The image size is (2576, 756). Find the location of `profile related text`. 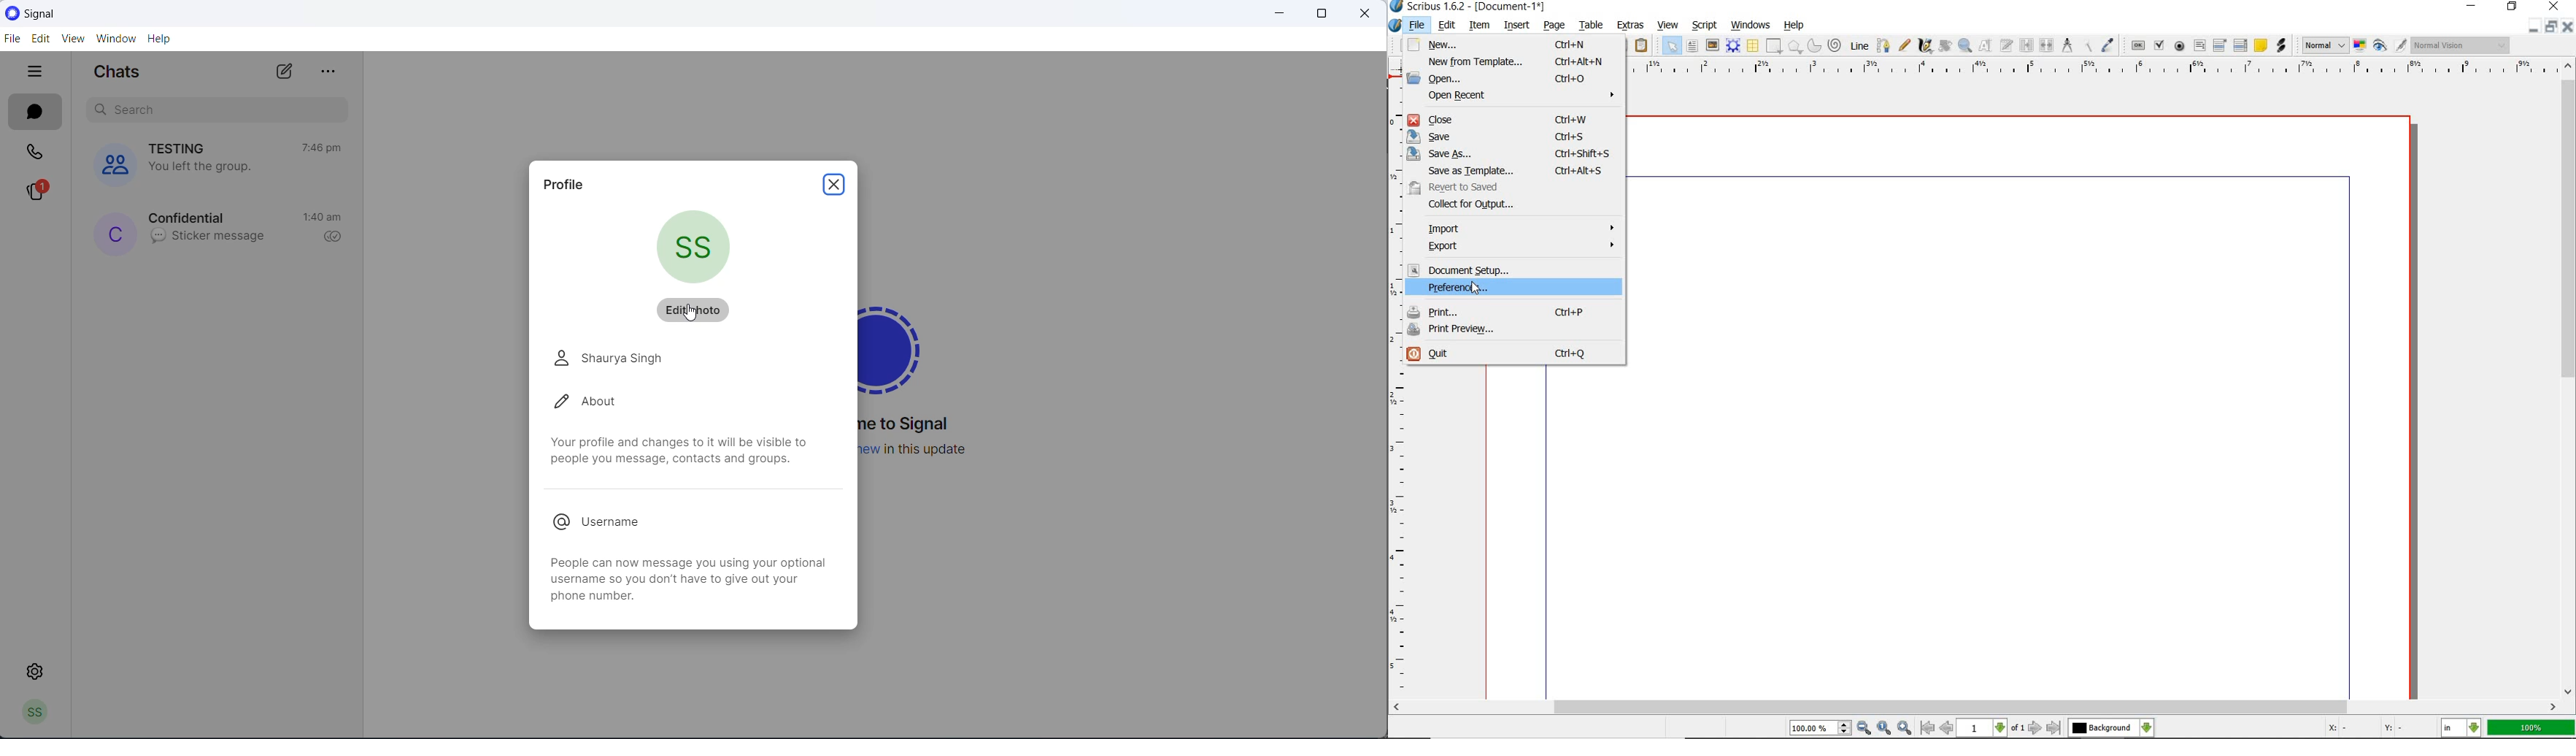

profile related text is located at coordinates (685, 451).